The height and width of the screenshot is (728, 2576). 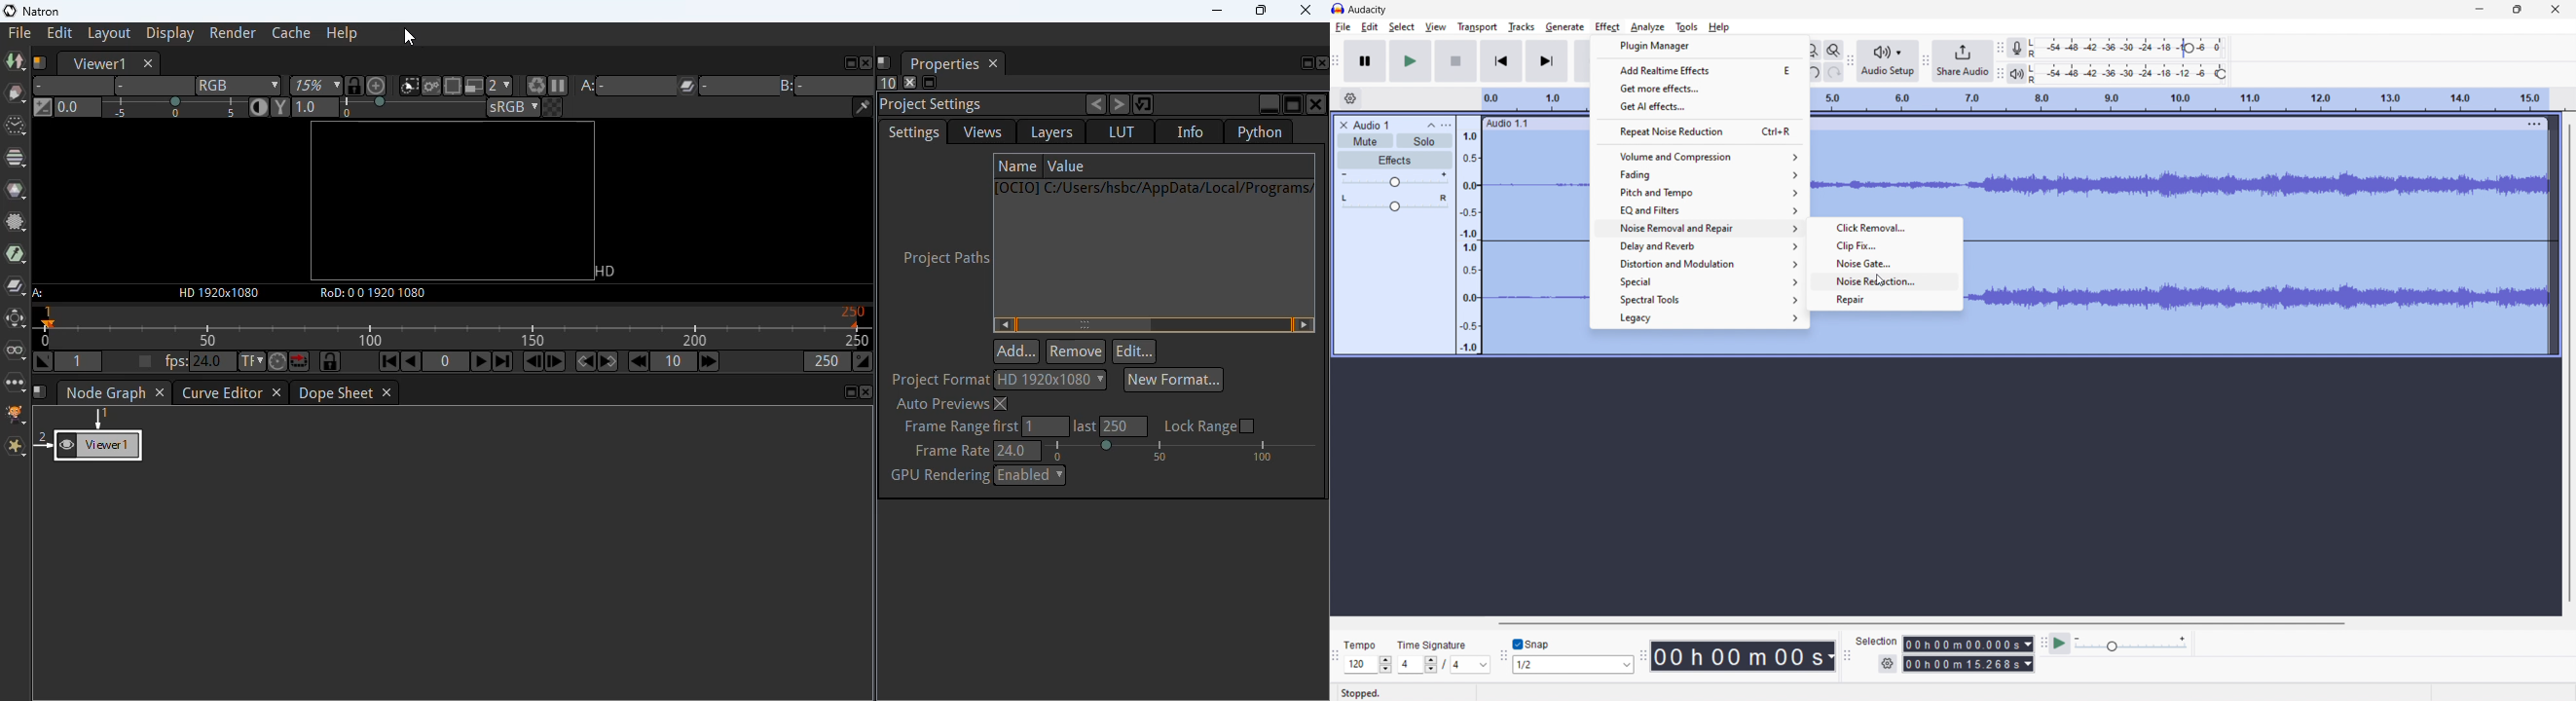 What do you see at coordinates (1430, 125) in the screenshot?
I see `collapse` at bounding box center [1430, 125].